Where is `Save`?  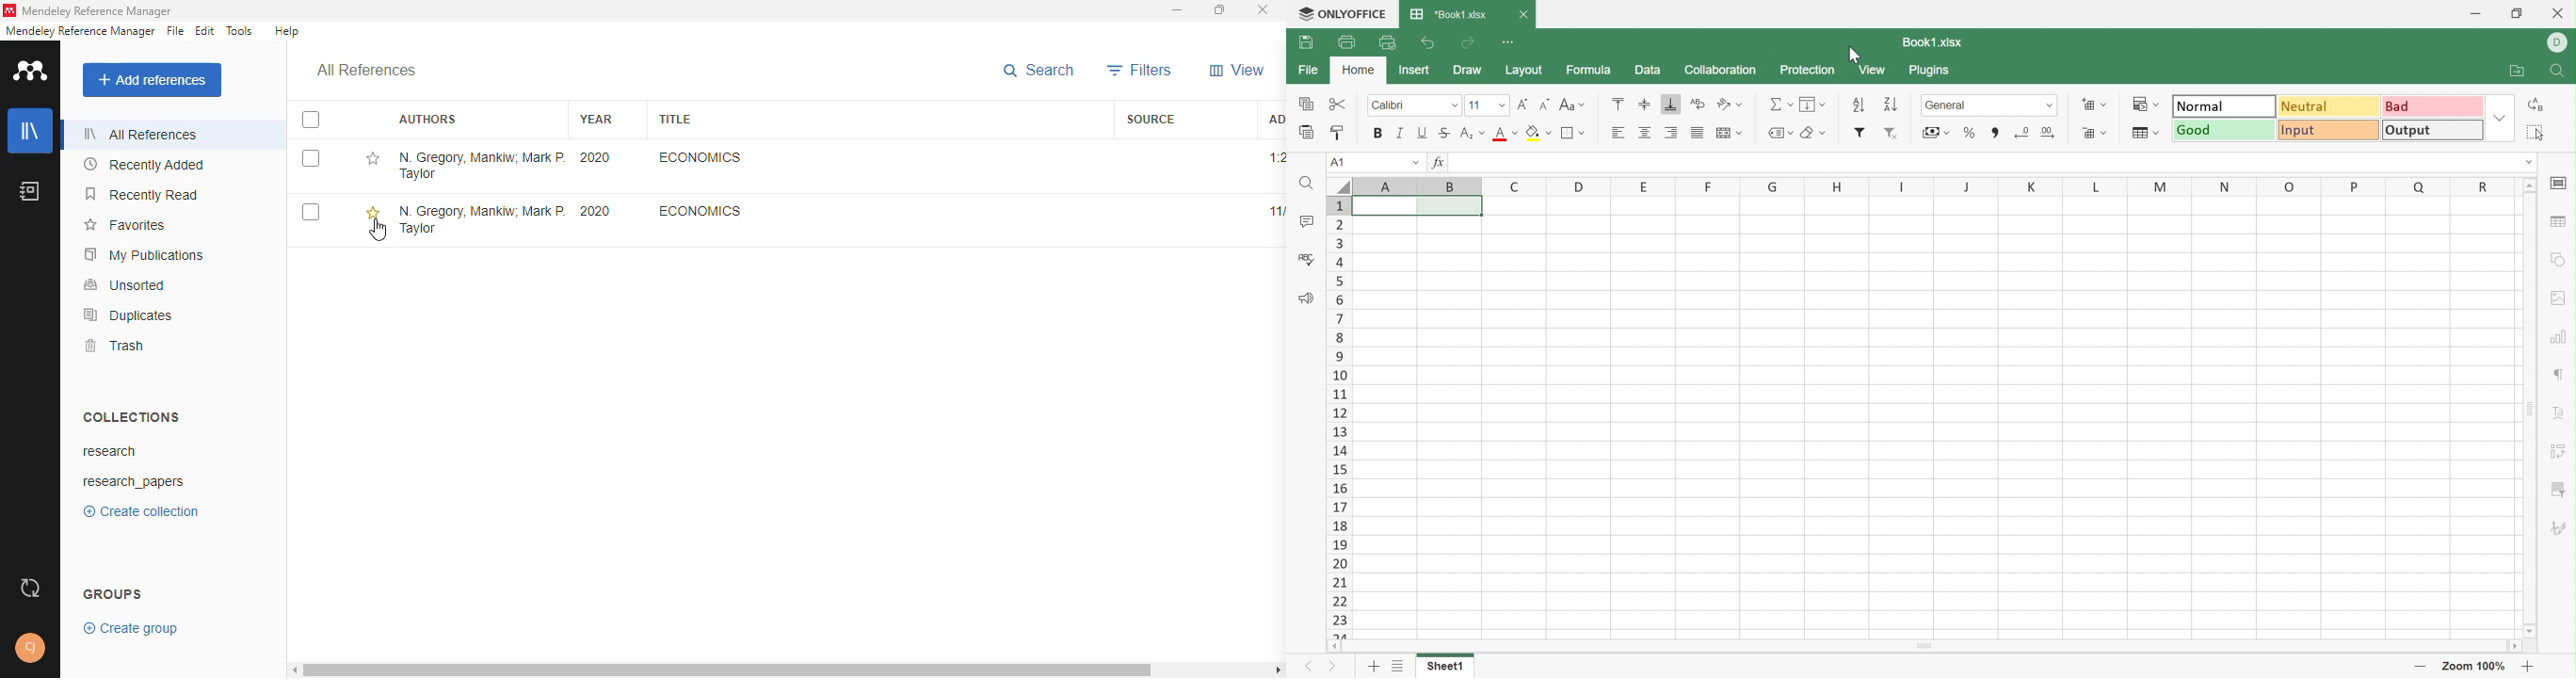 Save is located at coordinates (1308, 44).